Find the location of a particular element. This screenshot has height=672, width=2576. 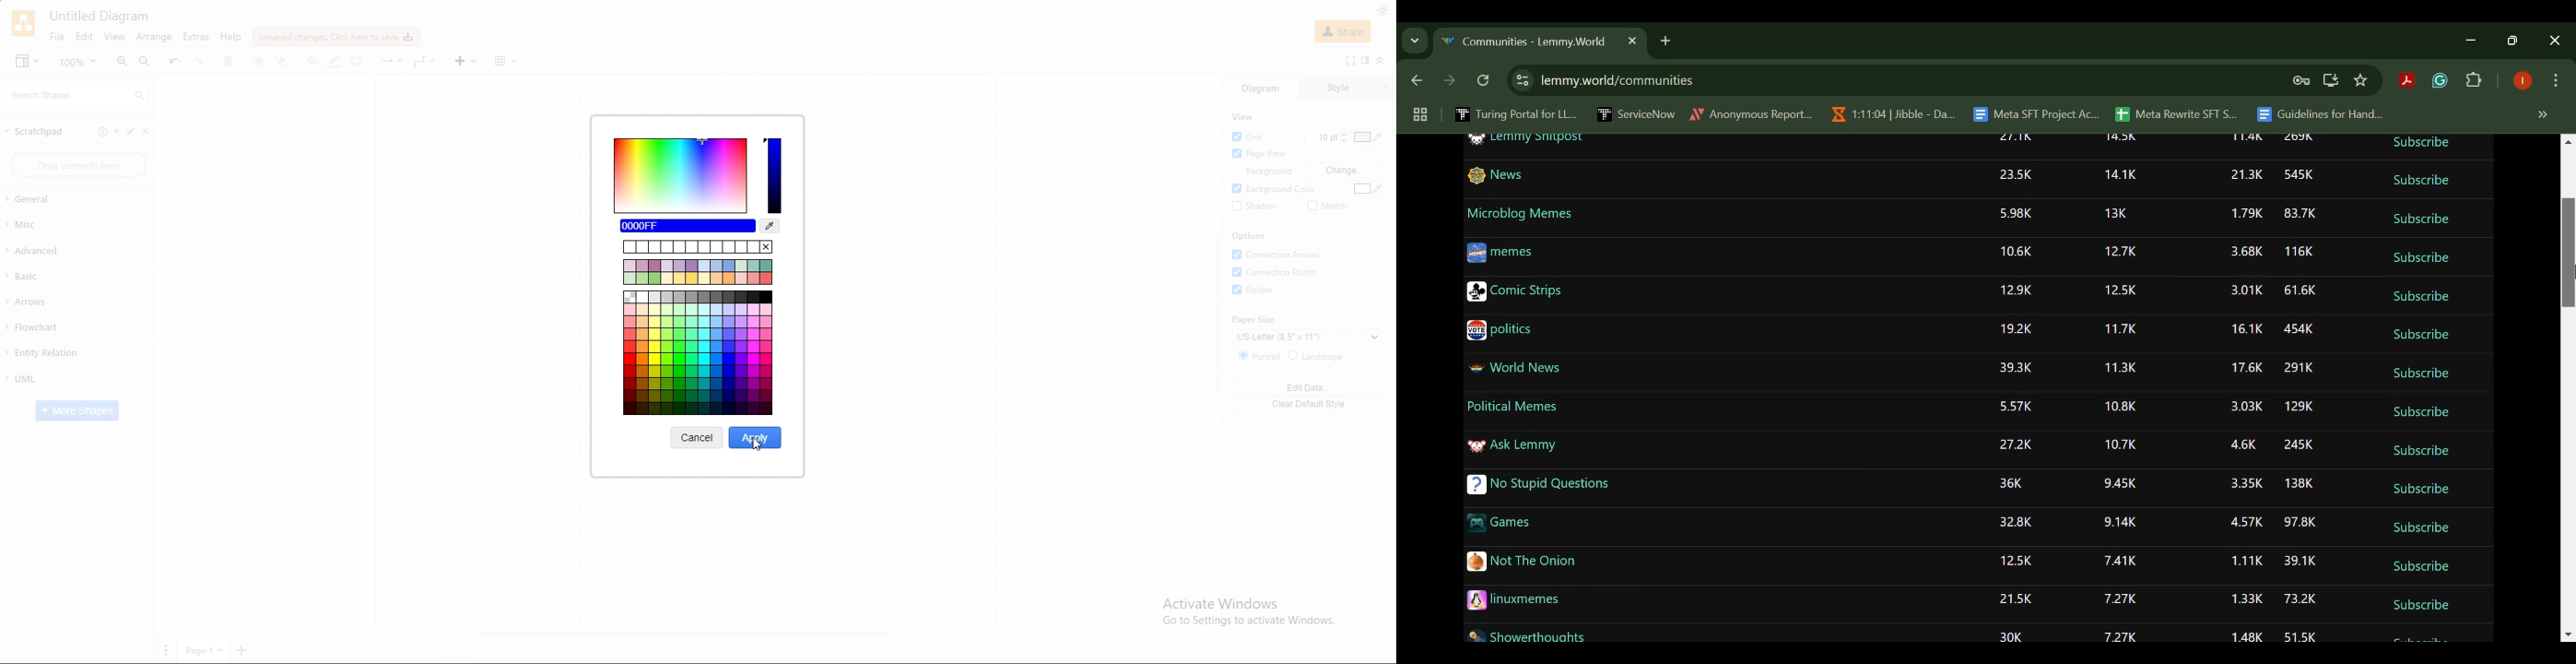

Guidelines for Hand... is located at coordinates (2318, 114).